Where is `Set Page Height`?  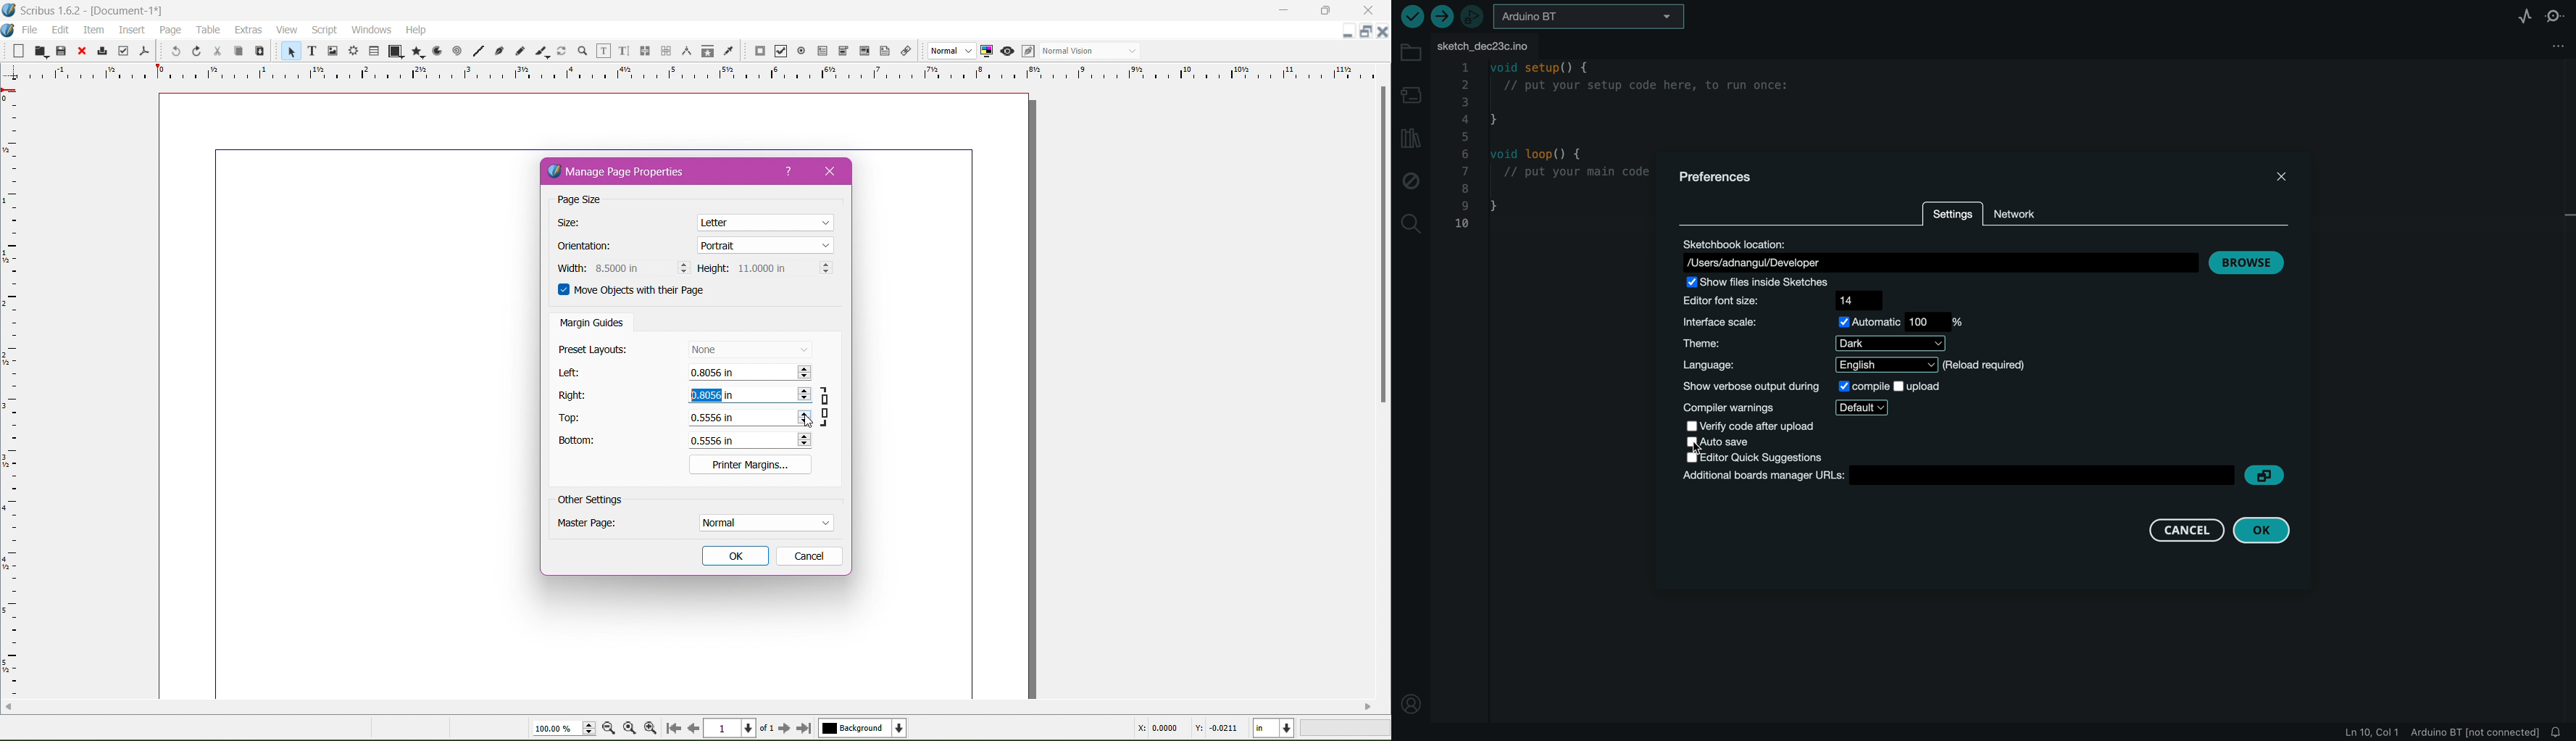 Set Page Height is located at coordinates (783, 269).